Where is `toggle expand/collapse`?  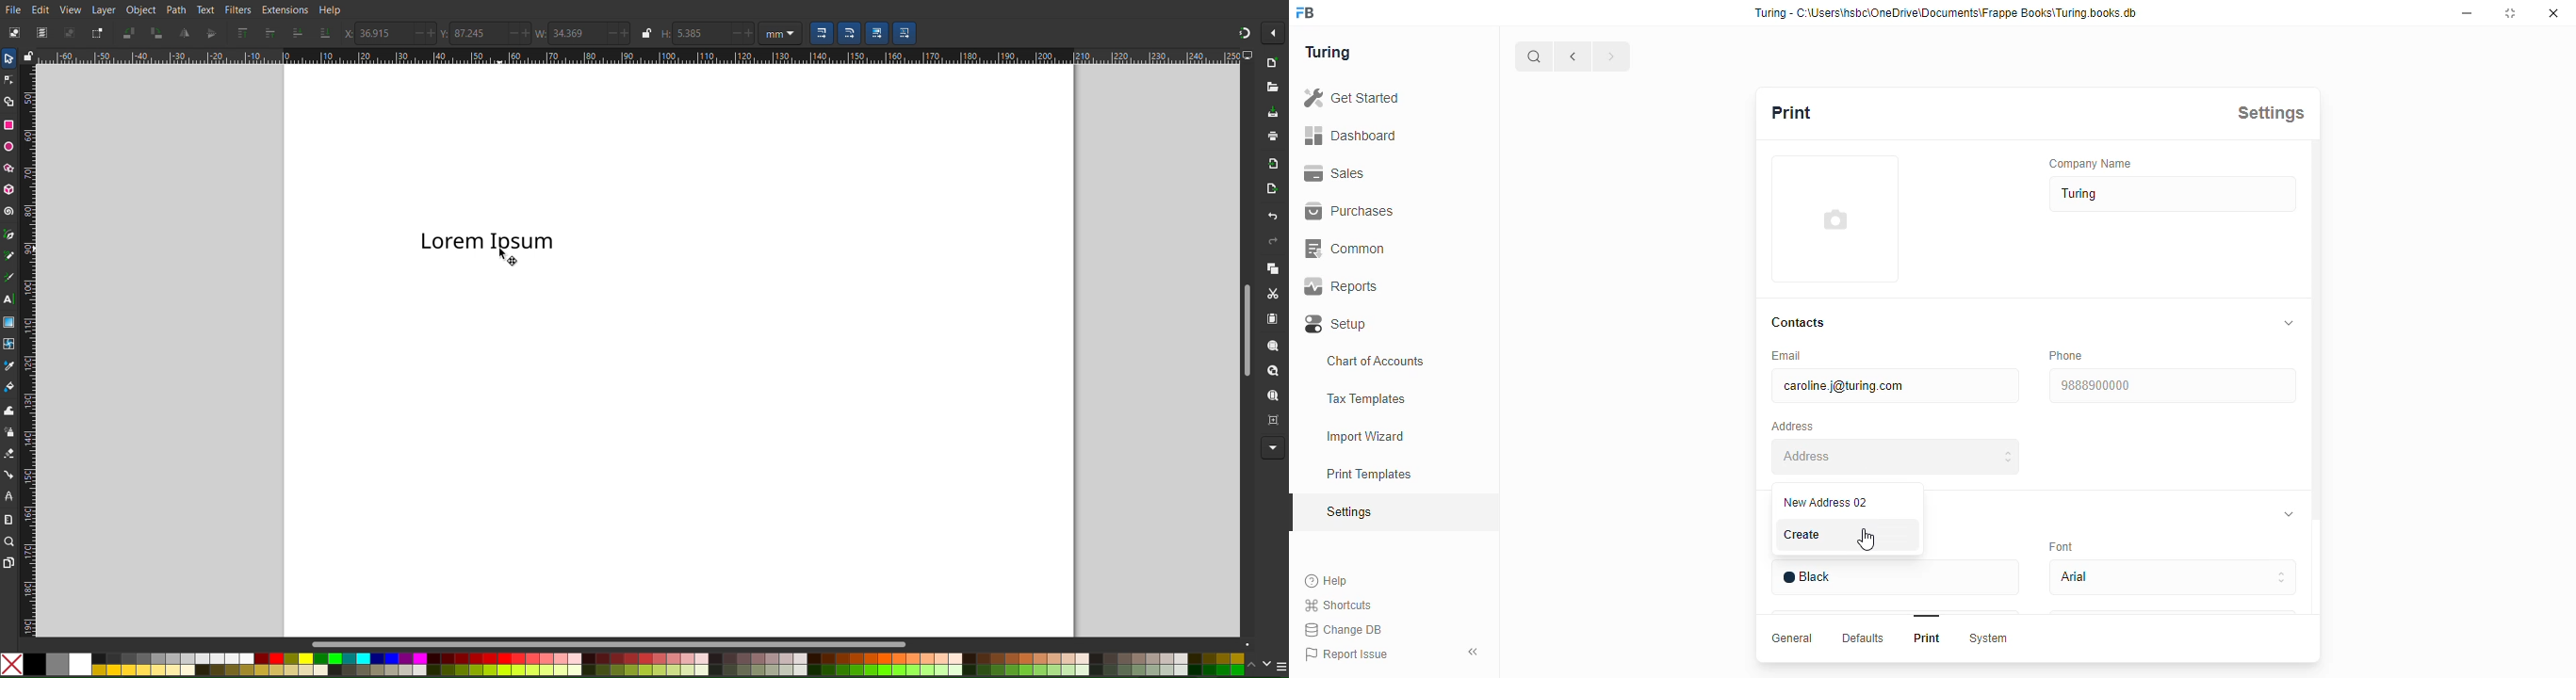
toggle expand/collapse is located at coordinates (2290, 323).